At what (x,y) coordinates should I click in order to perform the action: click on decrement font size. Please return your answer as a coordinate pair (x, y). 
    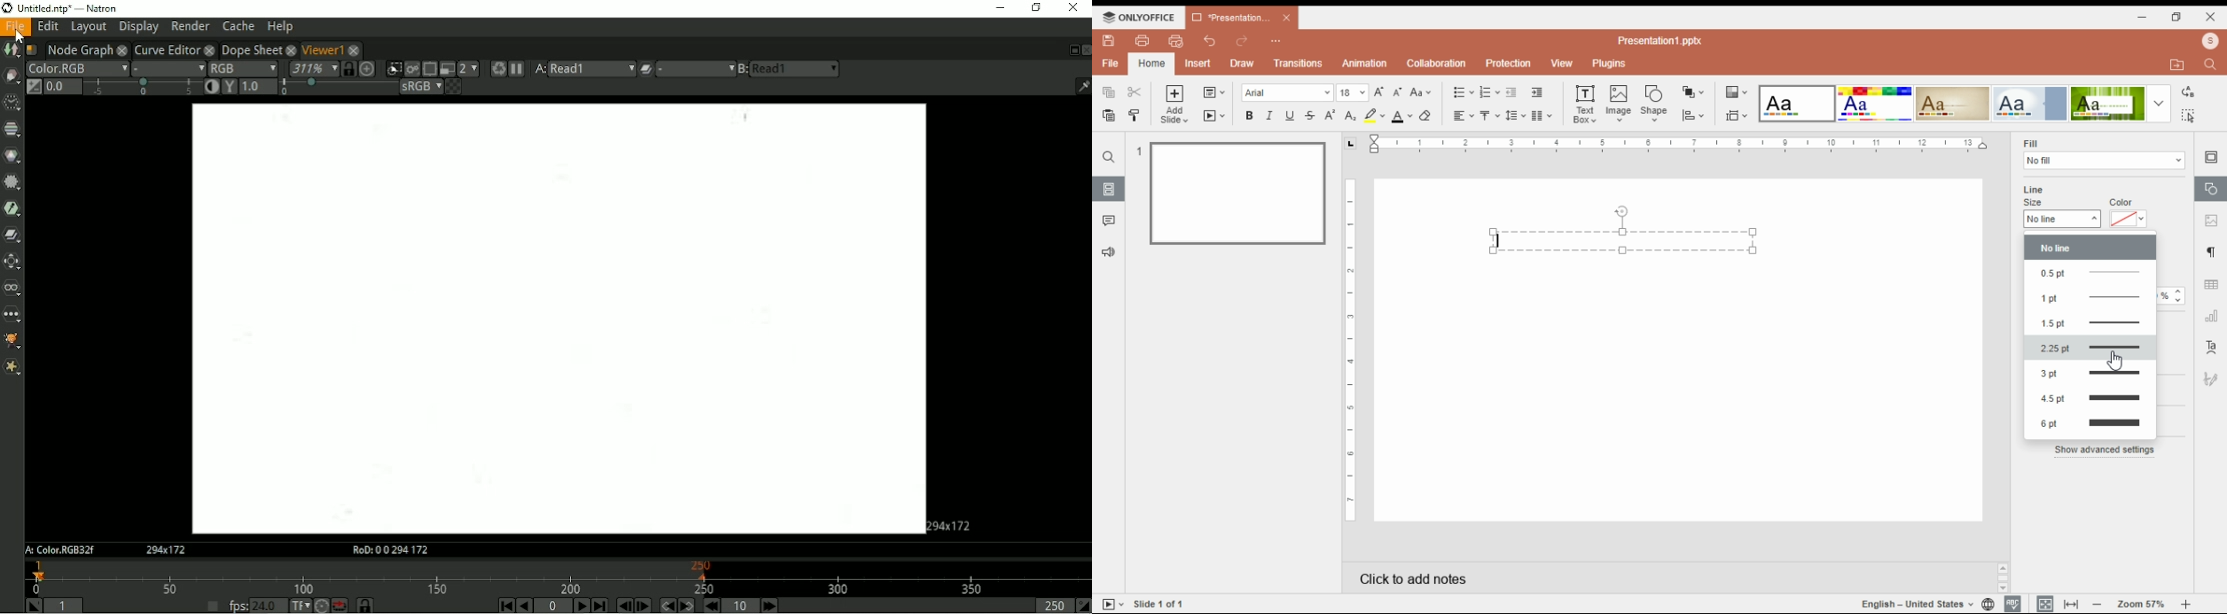
    Looking at the image, I should click on (1398, 91).